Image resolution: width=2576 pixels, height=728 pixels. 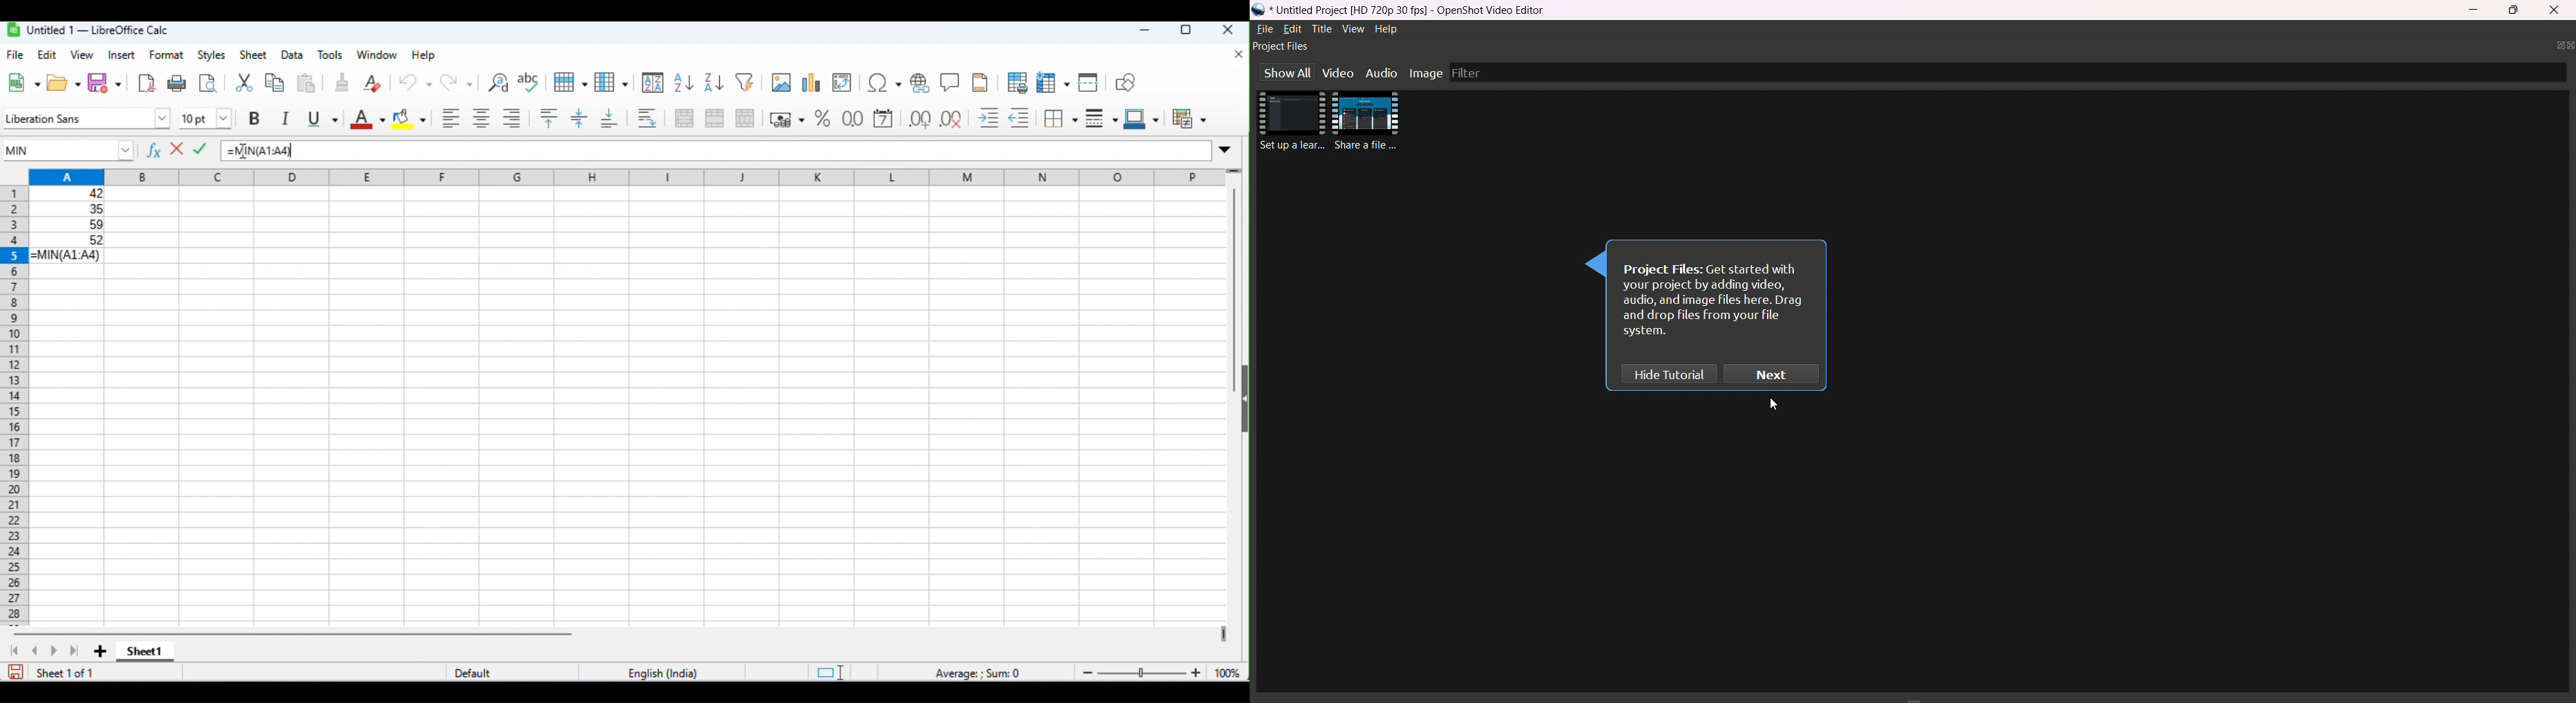 I want to click on align right, so click(x=512, y=117).